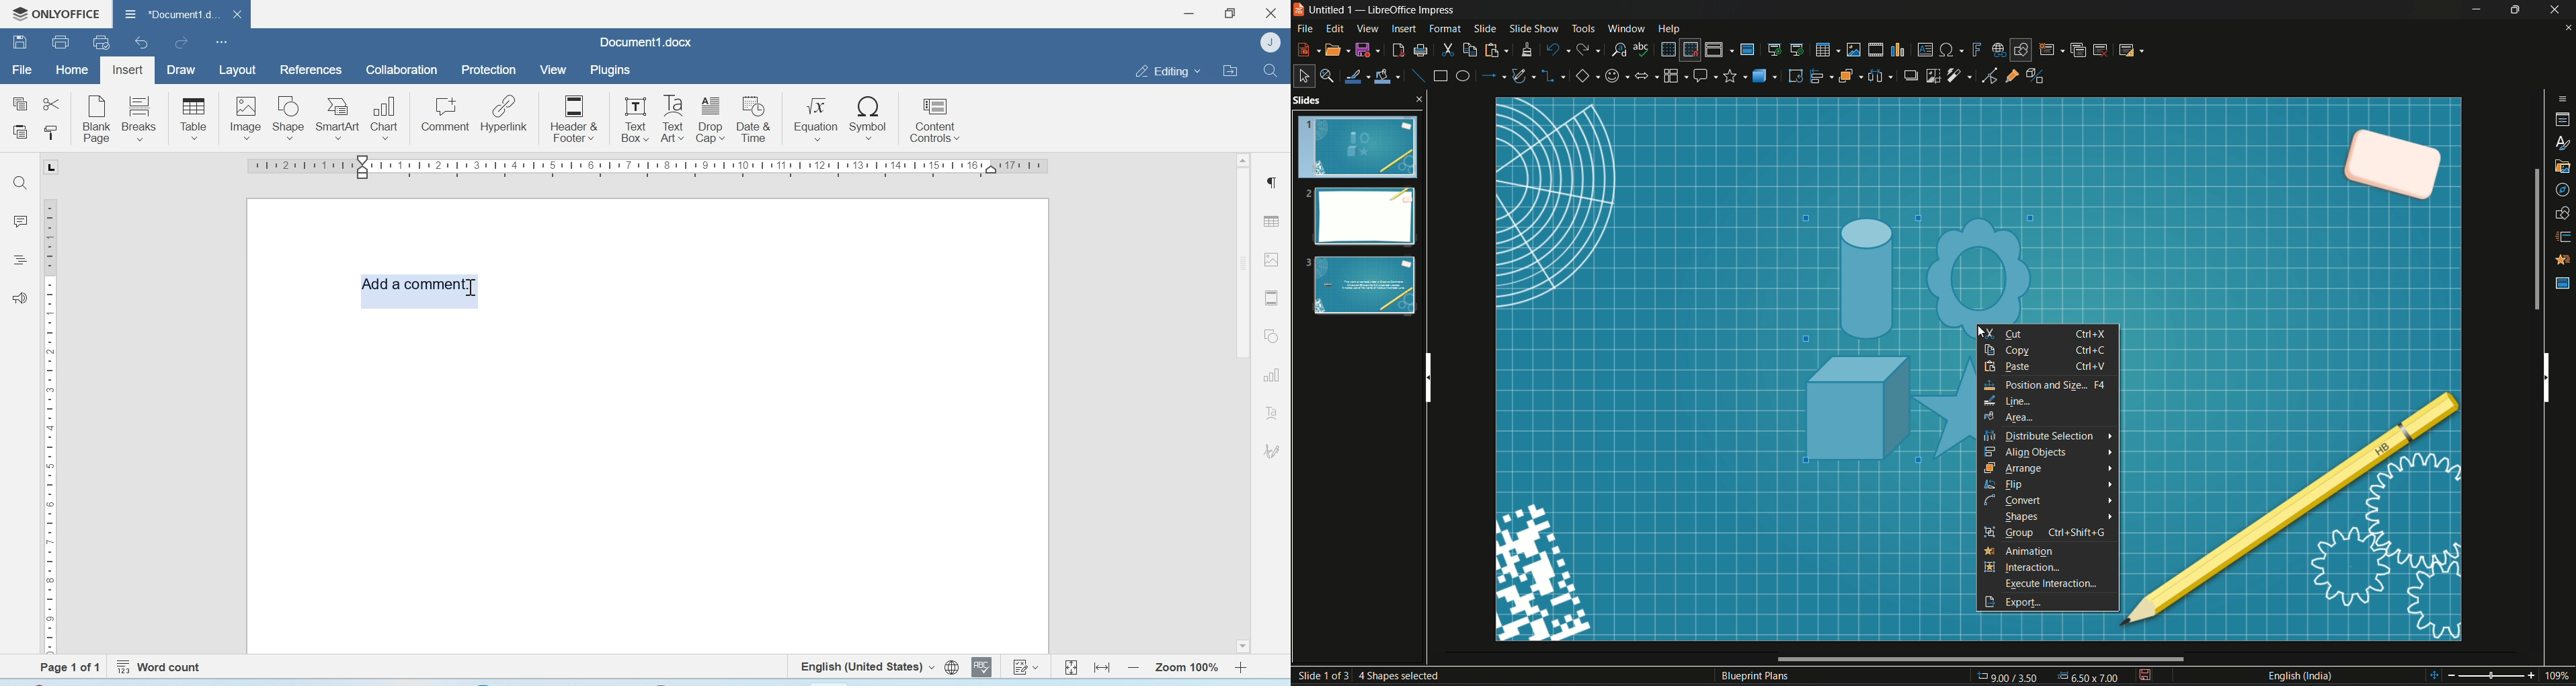 Image resolution: width=2576 pixels, height=700 pixels. Describe the element at coordinates (182, 71) in the screenshot. I see `Draw` at that location.